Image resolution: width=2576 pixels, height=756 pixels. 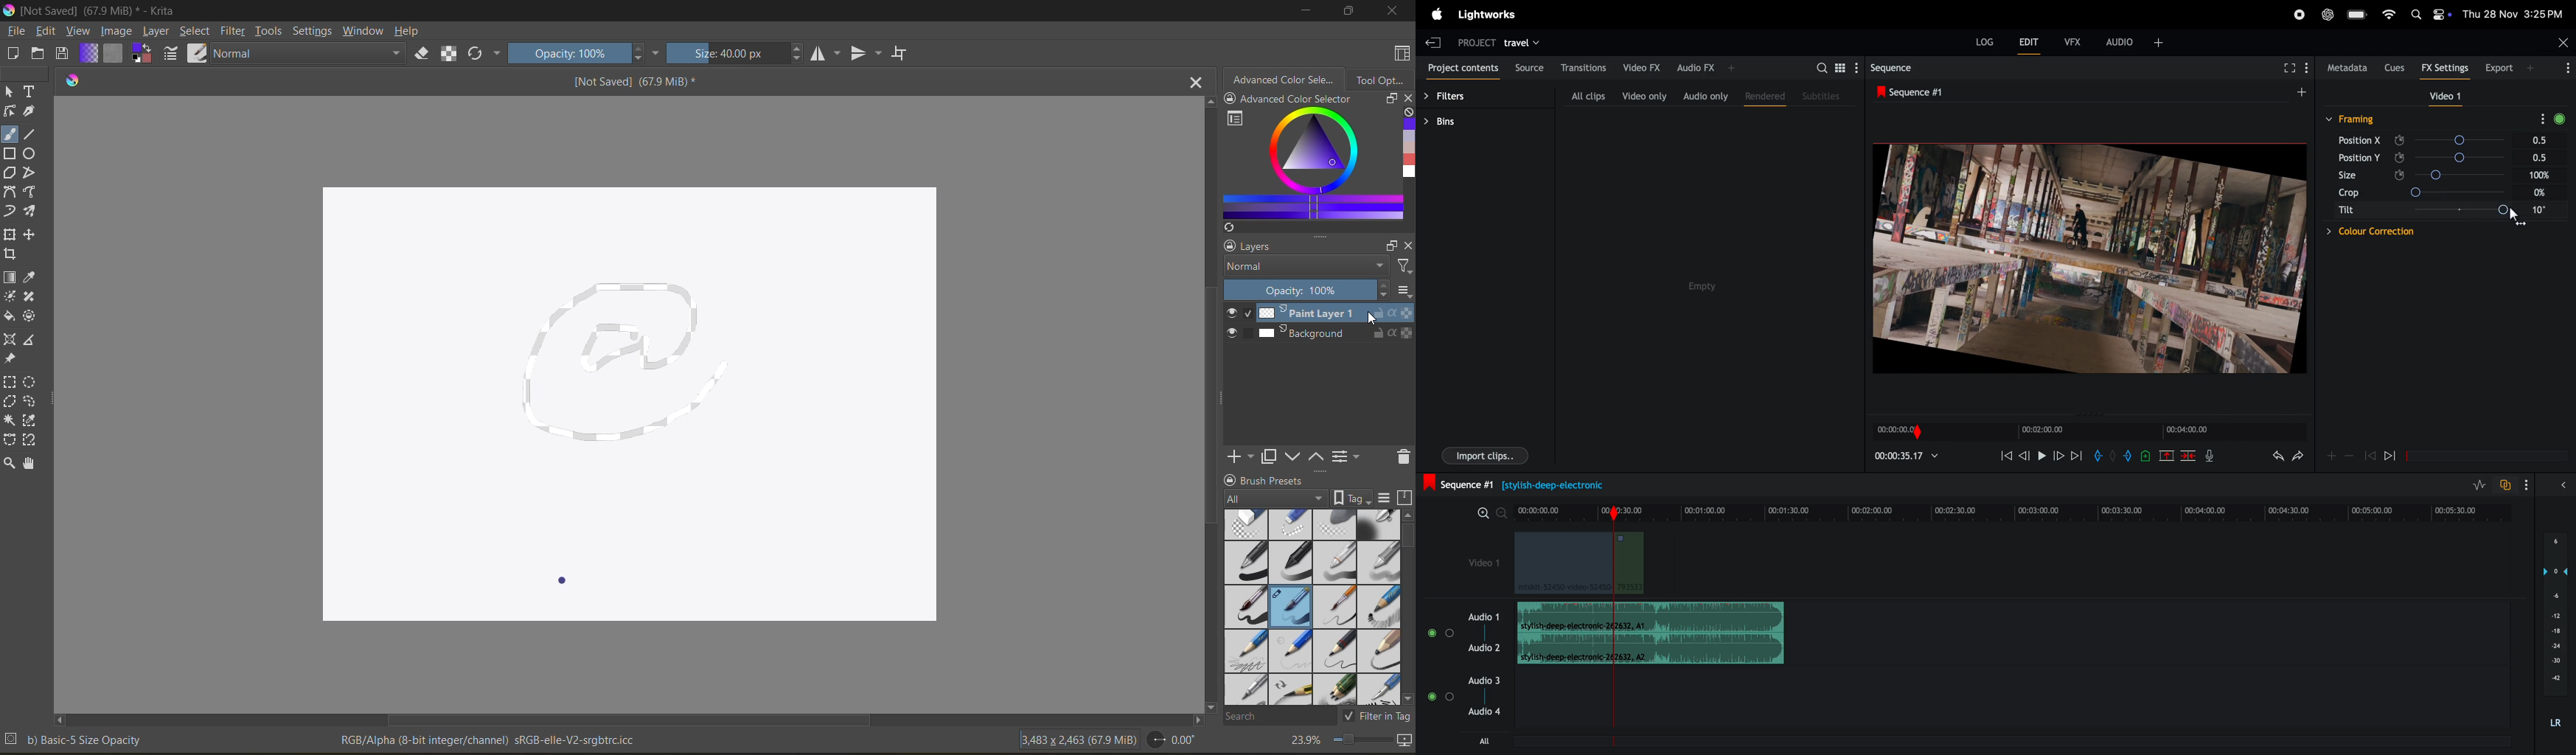 I want to click on delete the layer, so click(x=1401, y=457).